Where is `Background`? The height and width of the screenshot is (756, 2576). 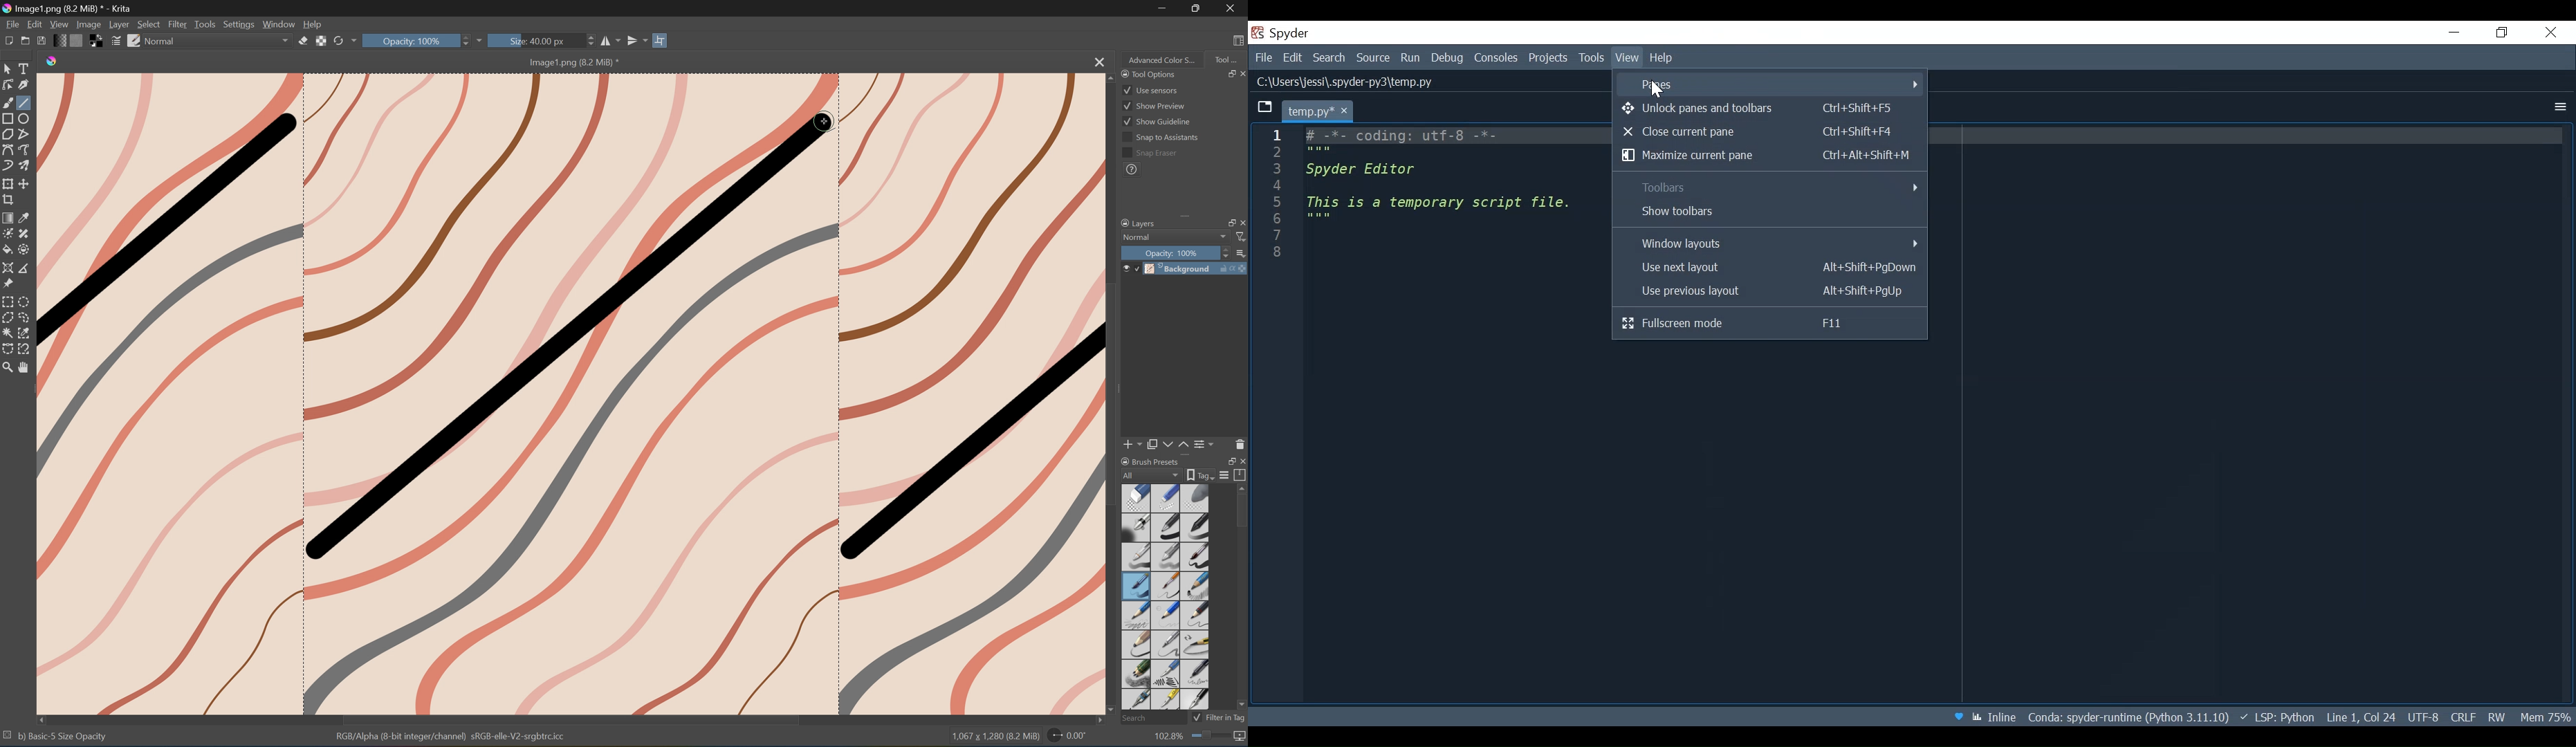 Background is located at coordinates (1198, 268).